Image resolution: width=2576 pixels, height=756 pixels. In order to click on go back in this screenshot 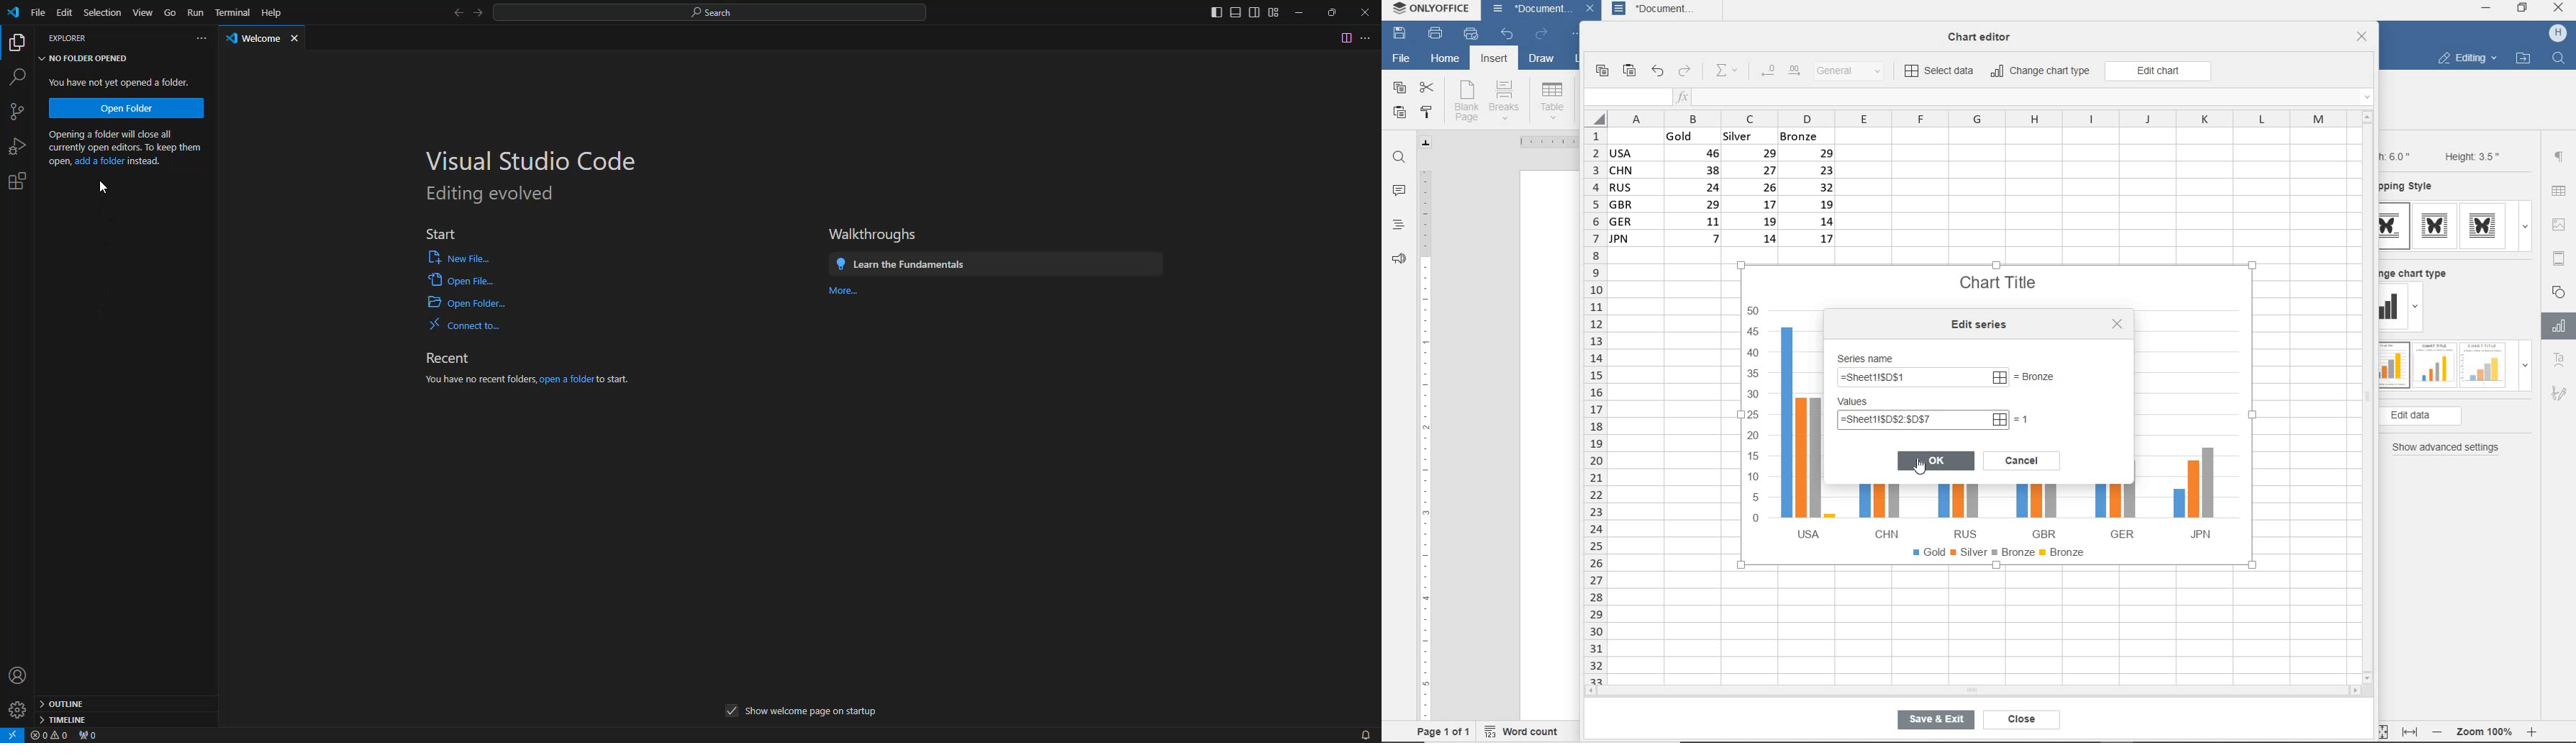, I will do `click(460, 14)`.